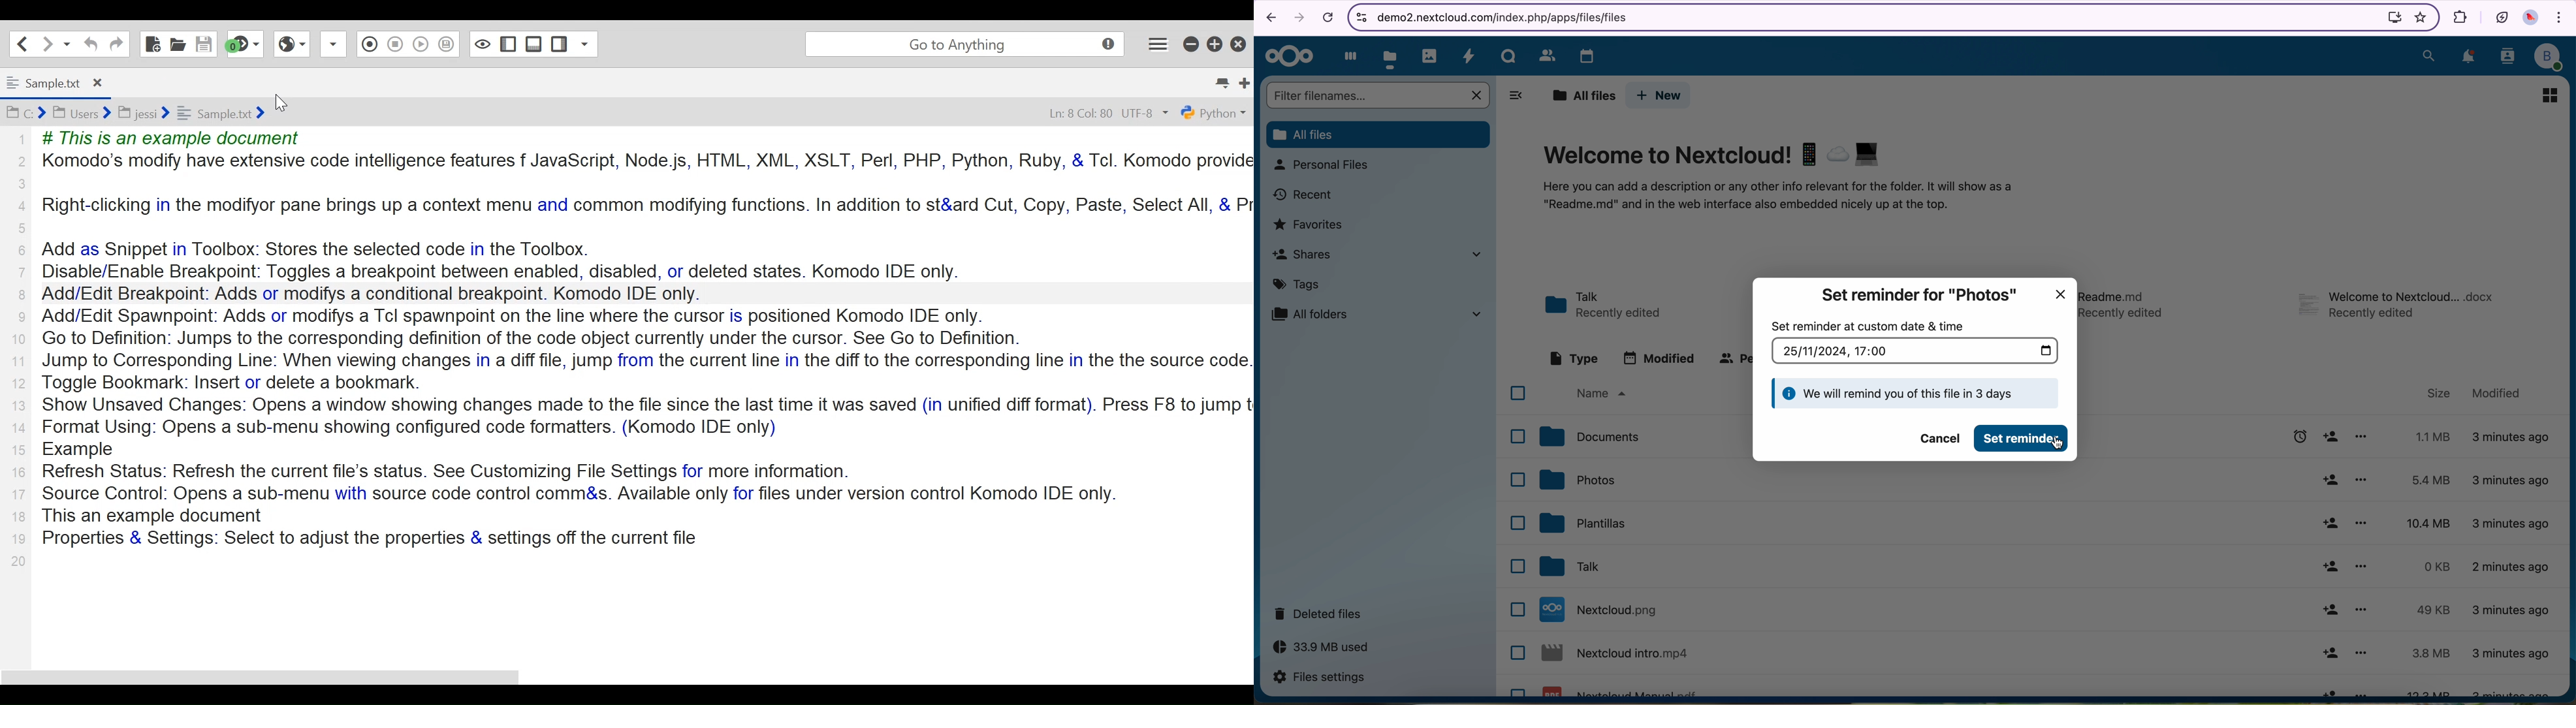 The height and width of the screenshot is (728, 2576). What do you see at coordinates (2329, 523) in the screenshot?
I see `share` at bounding box center [2329, 523].